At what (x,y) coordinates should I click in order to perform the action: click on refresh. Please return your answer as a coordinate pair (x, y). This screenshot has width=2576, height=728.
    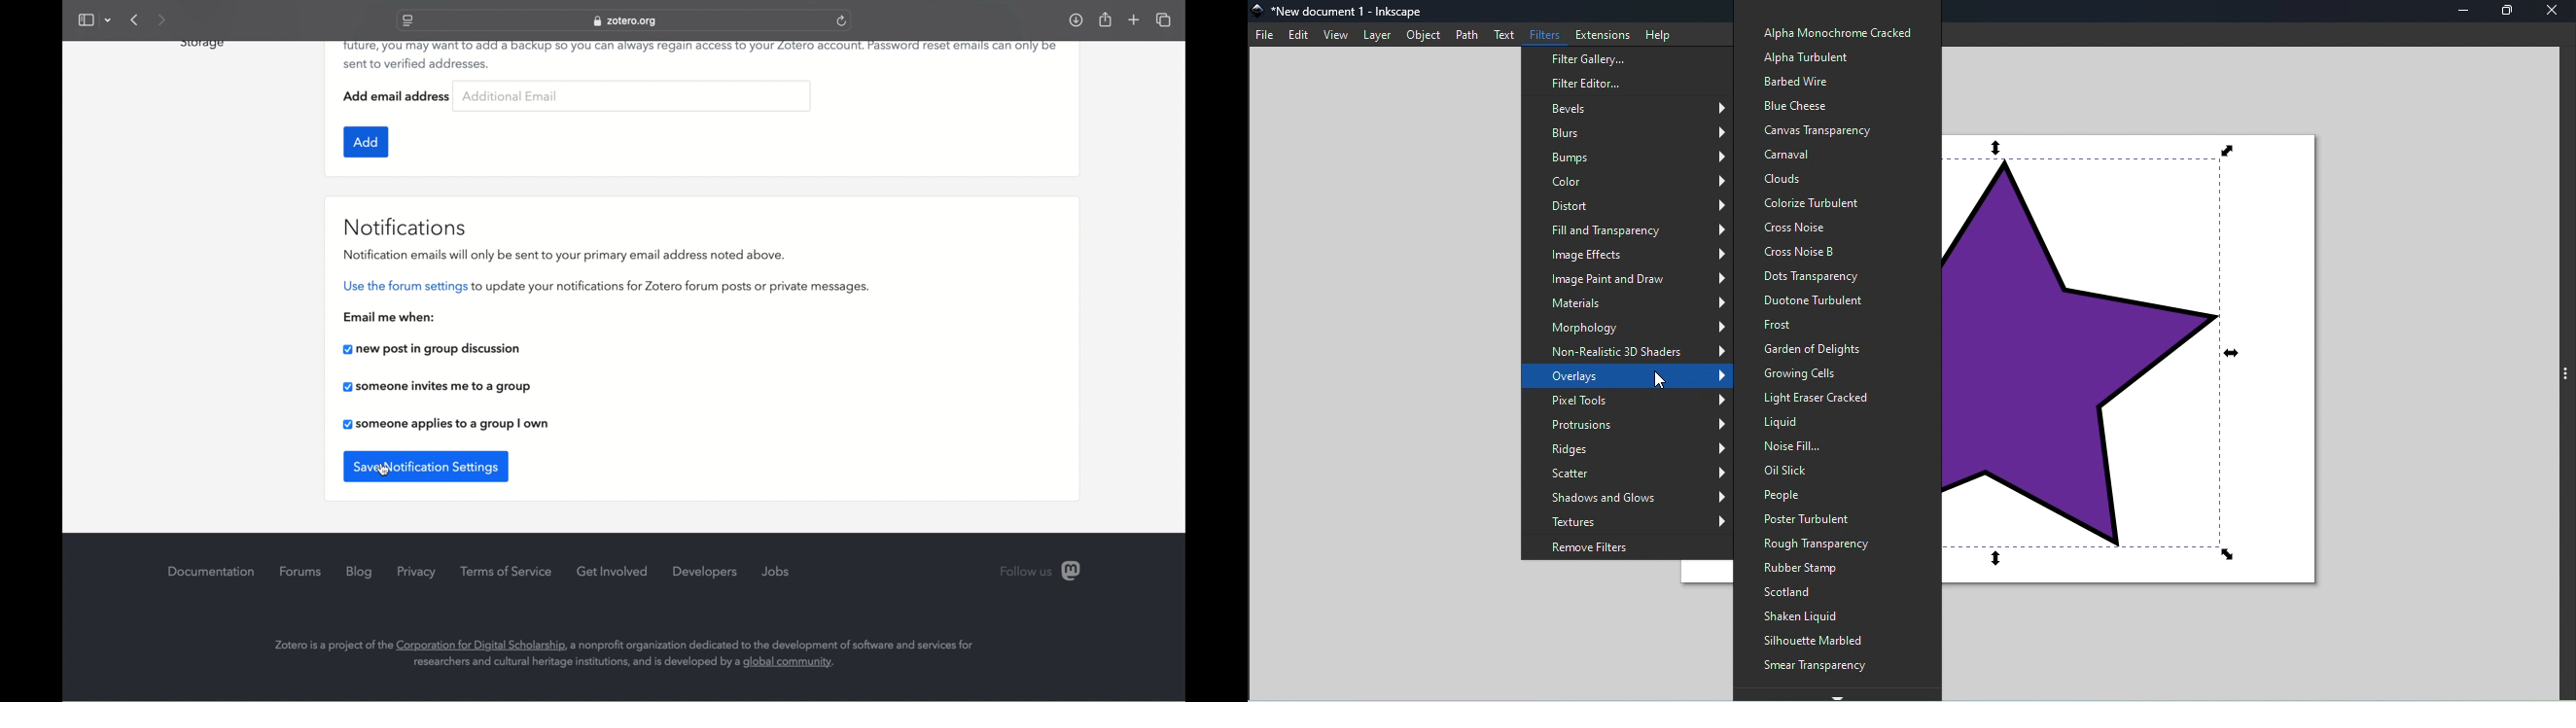
    Looking at the image, I should click on (843, 21).